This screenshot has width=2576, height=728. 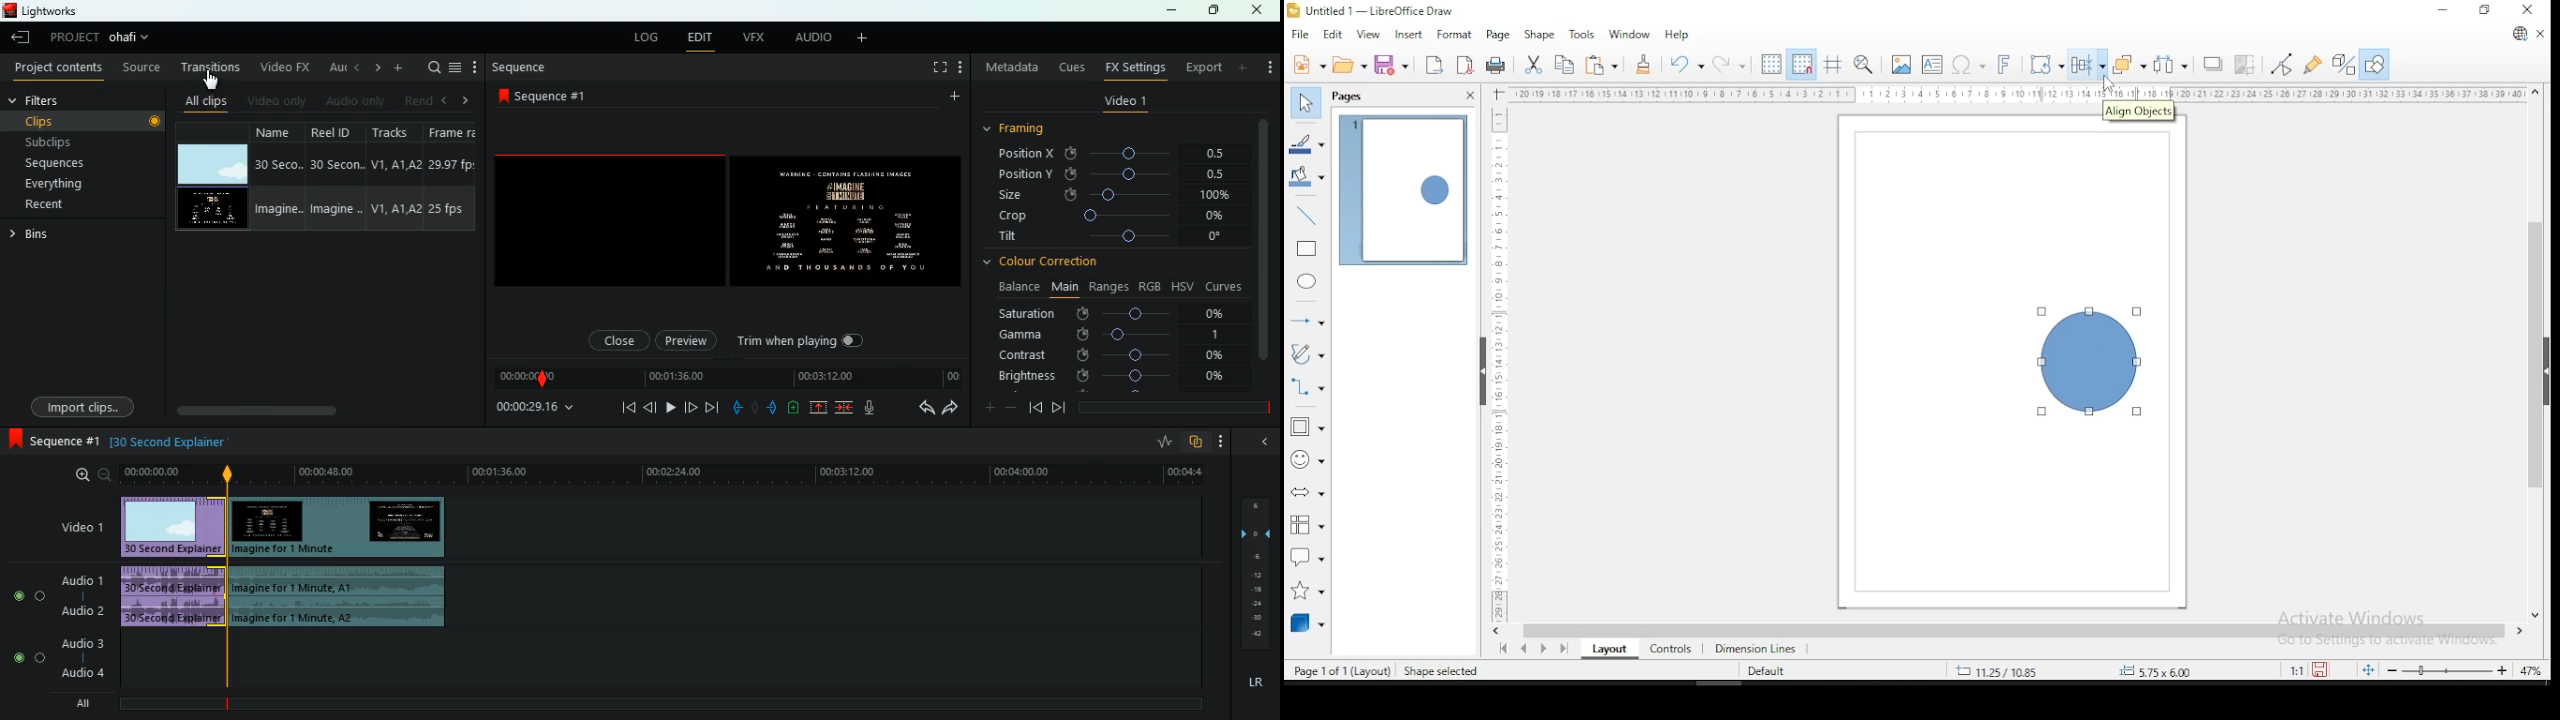 I want to click on 1:1, so click(x=2295, y=670).